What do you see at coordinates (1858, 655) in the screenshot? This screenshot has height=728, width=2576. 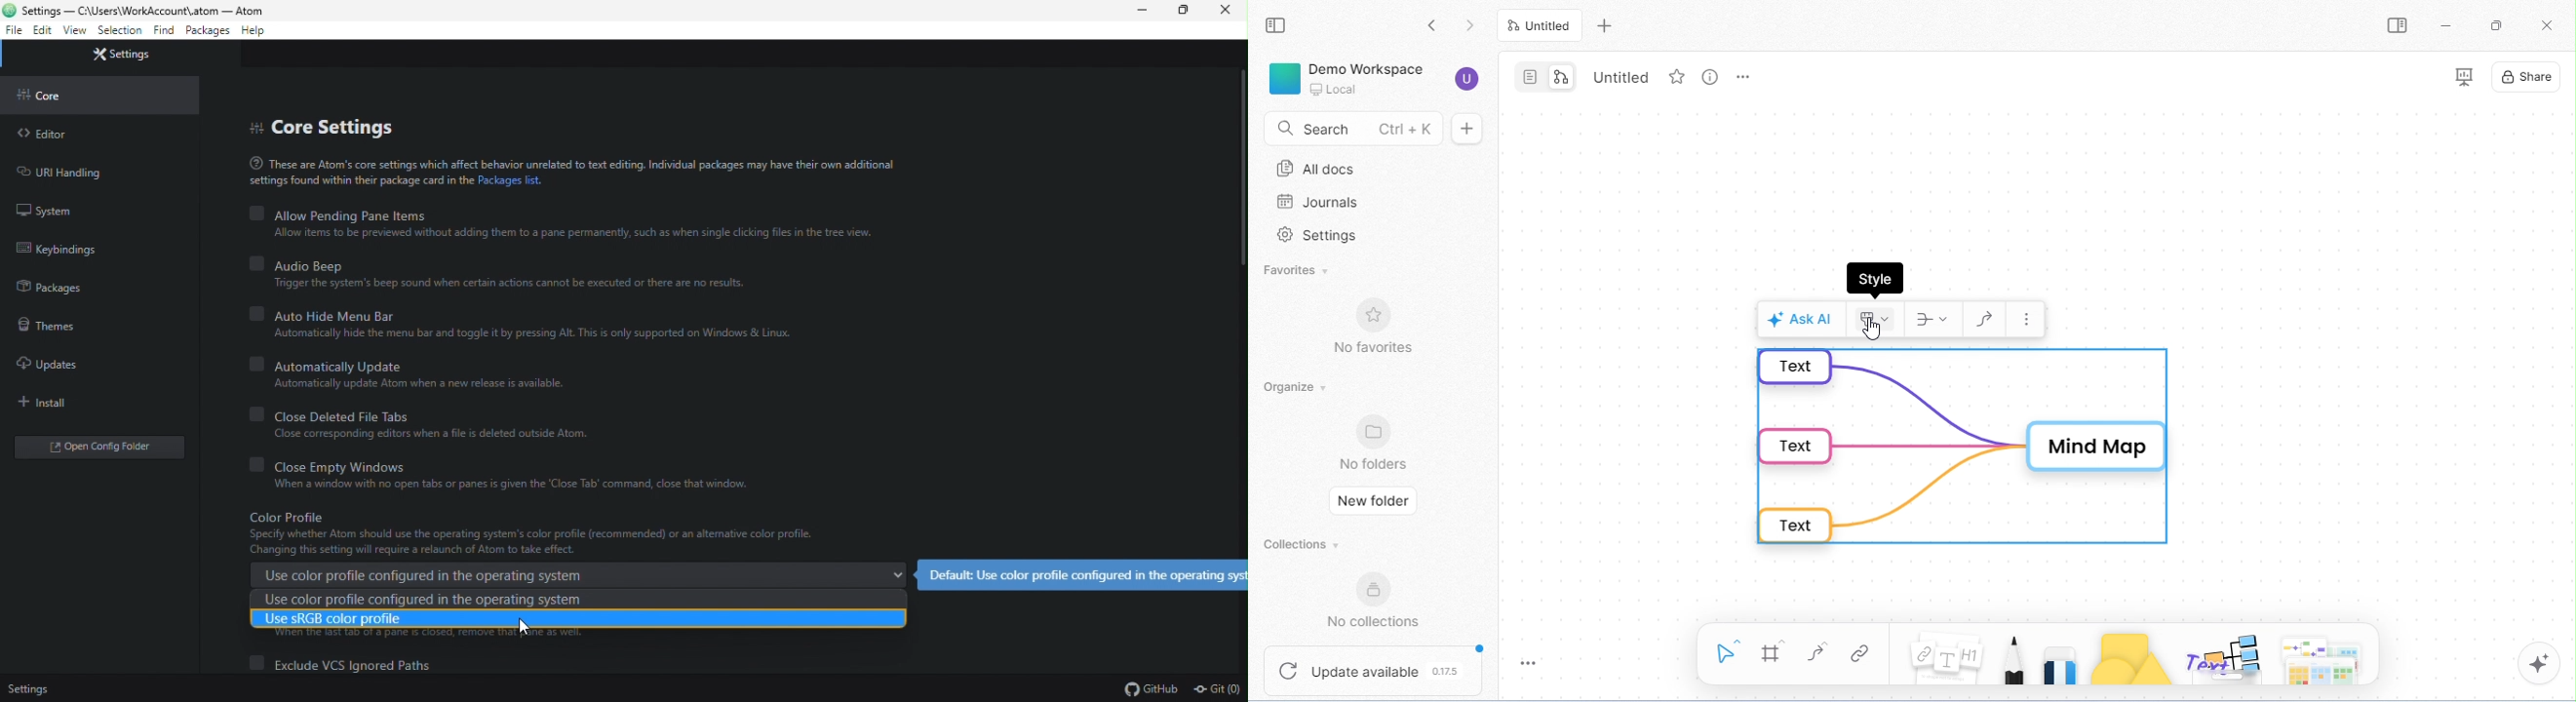 I see `link` at bounding box center [1858, 655].